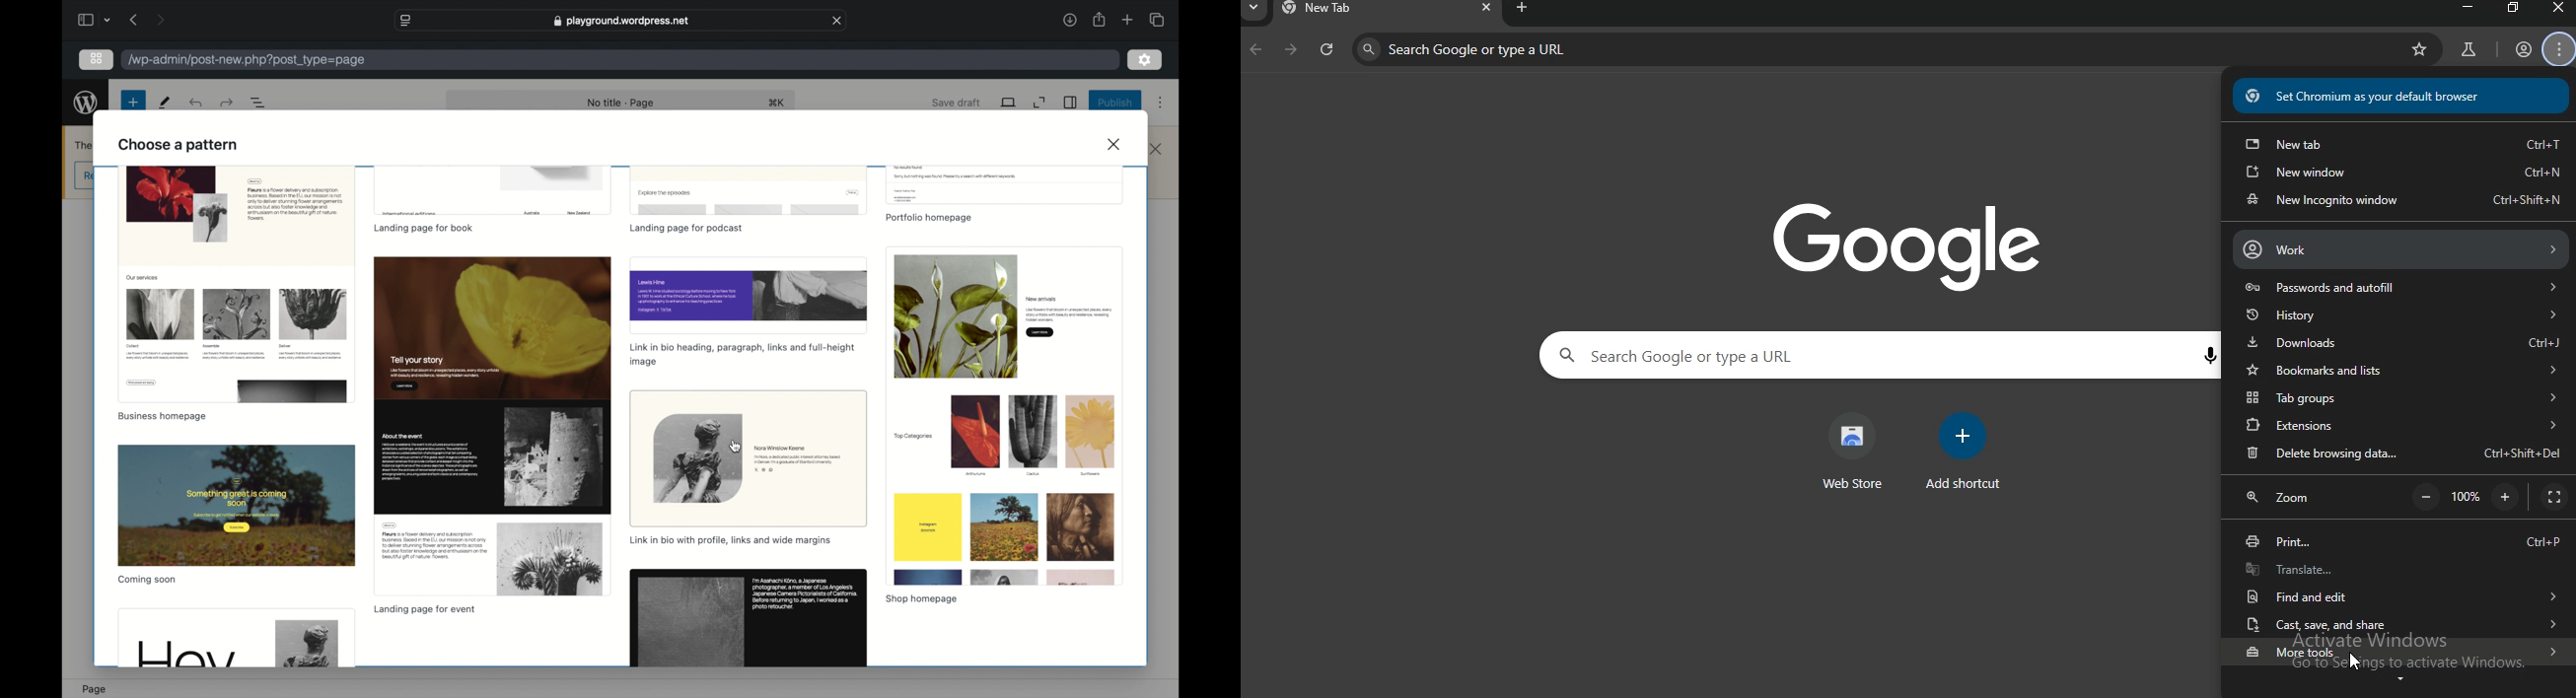 The image size is (2576, 700). Describe the element at coordinates (1612, 50) in the screenshot. I see `search google or type a URL` at that location.